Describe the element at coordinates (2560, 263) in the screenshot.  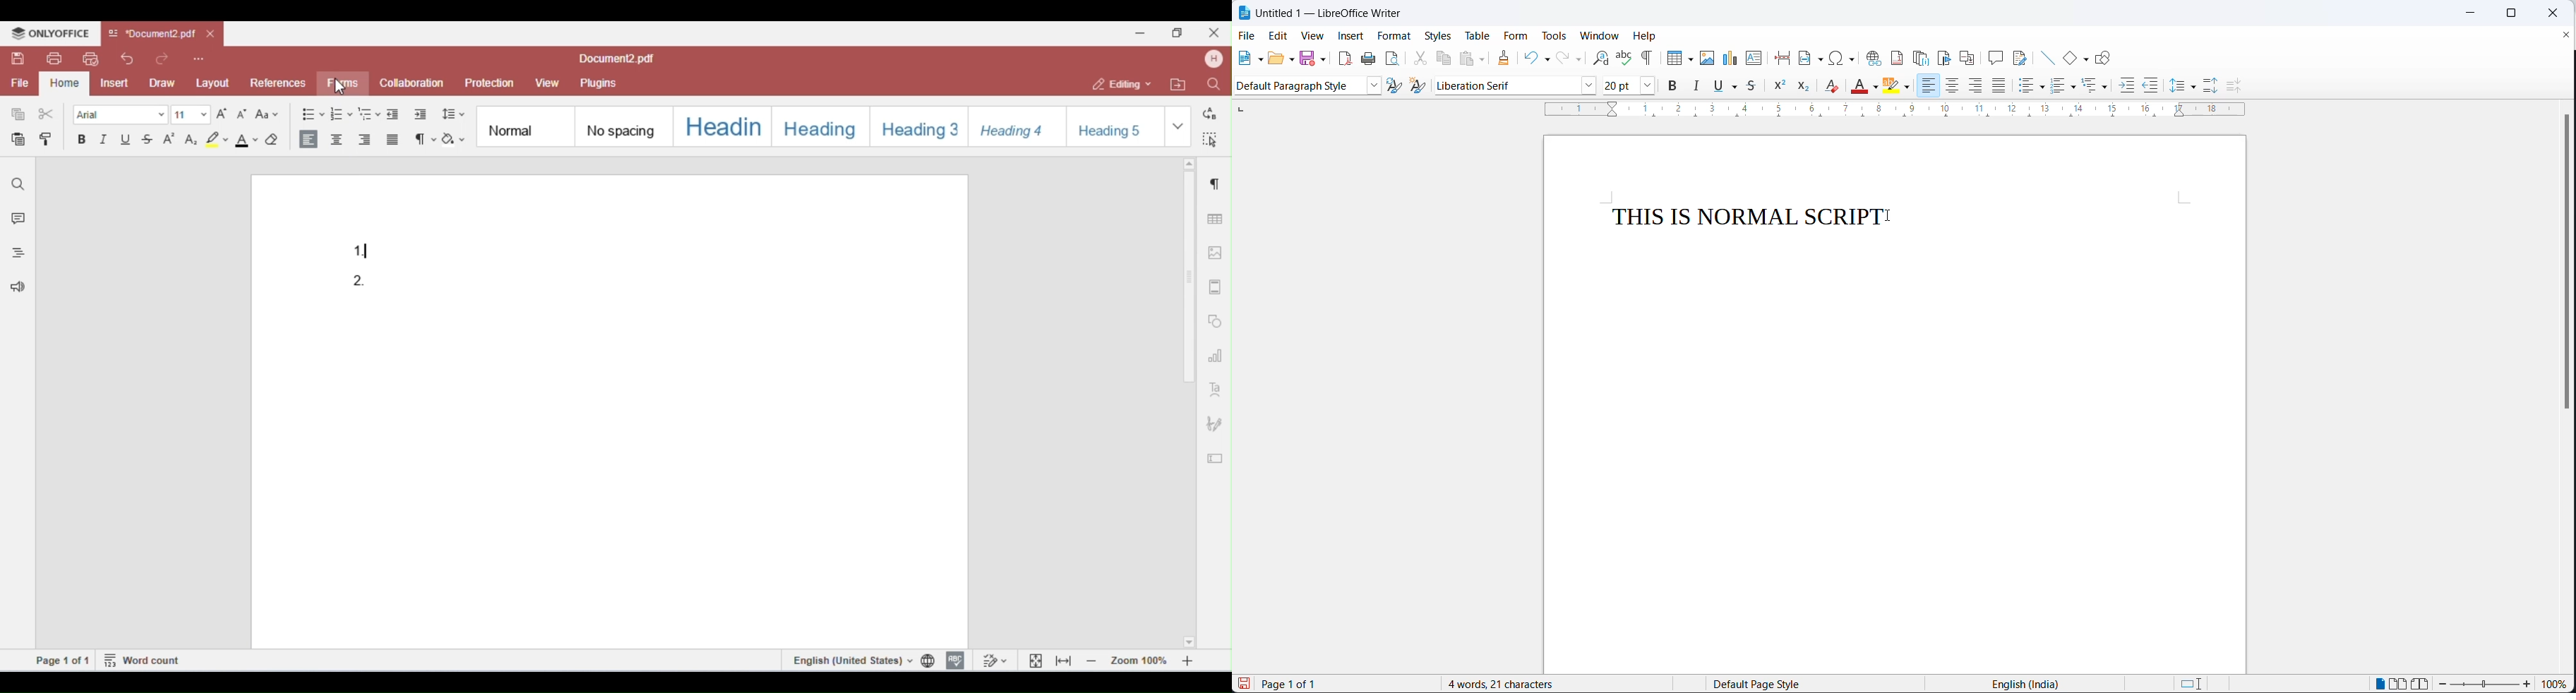
I see `scroll bar` at that location.